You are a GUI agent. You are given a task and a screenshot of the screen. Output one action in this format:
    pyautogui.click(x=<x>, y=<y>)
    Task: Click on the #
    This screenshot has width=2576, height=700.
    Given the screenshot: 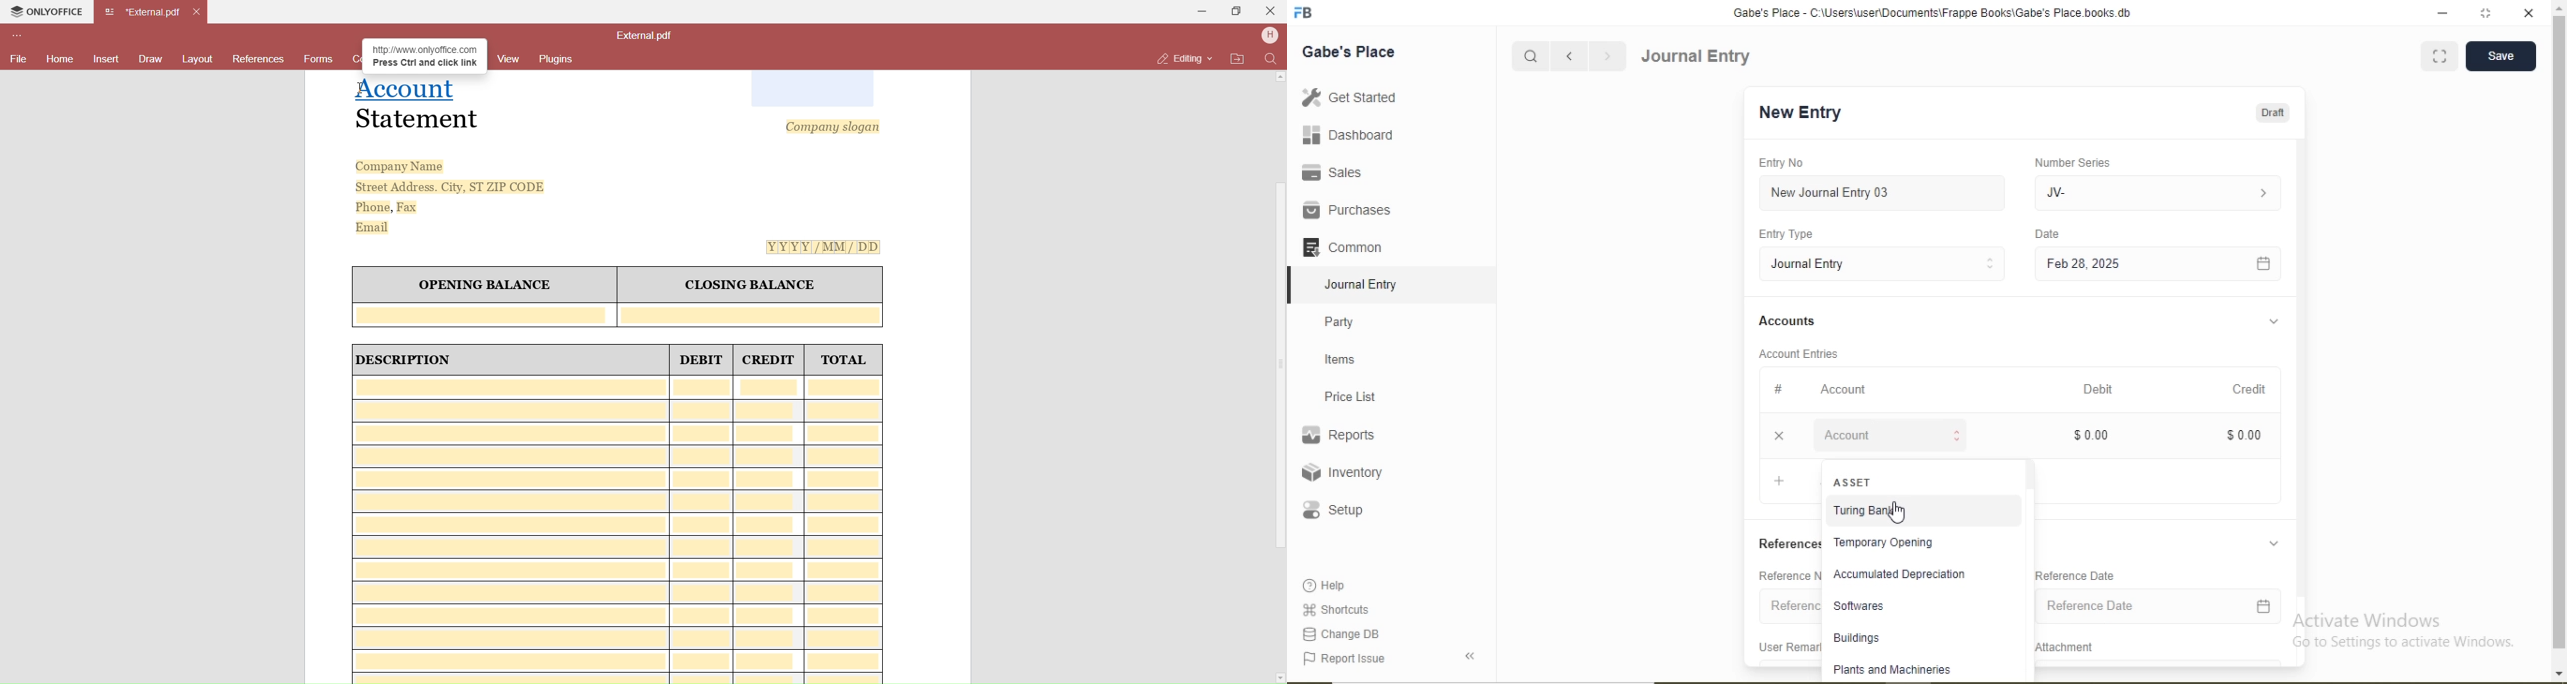 What is the action you would take?
    pyautogui.click(x=1779, y=389)
    